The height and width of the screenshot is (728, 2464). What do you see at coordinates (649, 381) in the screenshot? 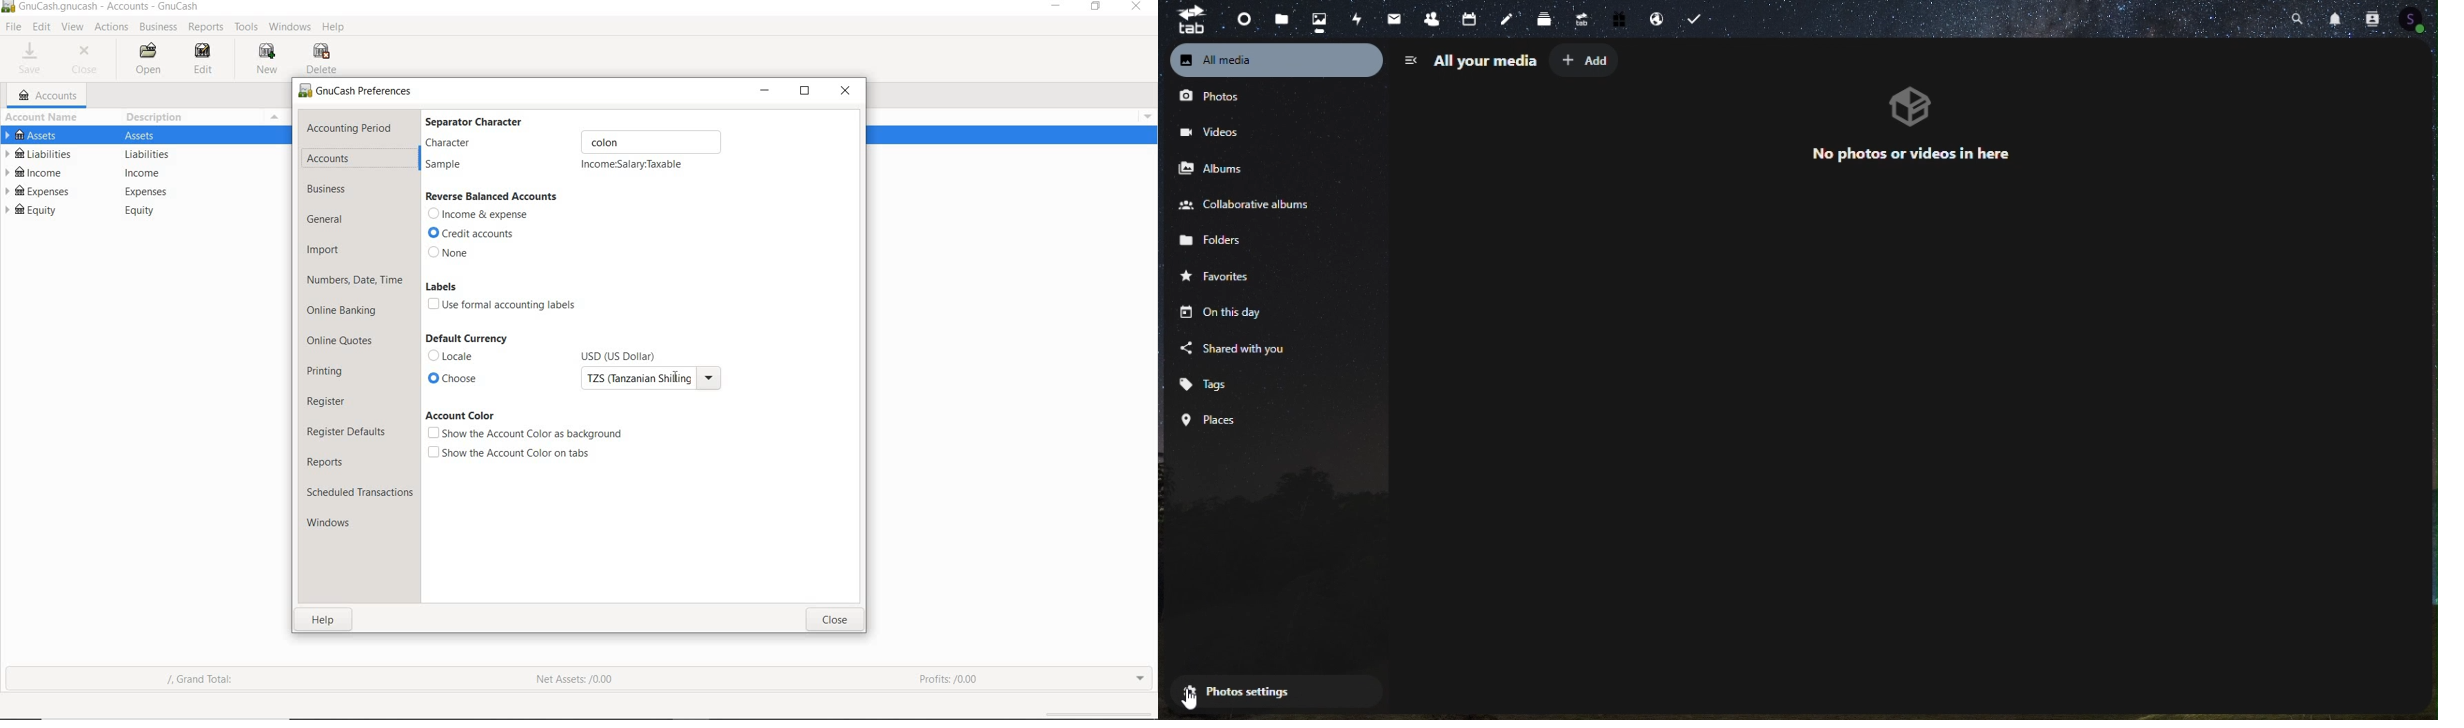
I see `` at bounding box center [649, 381].